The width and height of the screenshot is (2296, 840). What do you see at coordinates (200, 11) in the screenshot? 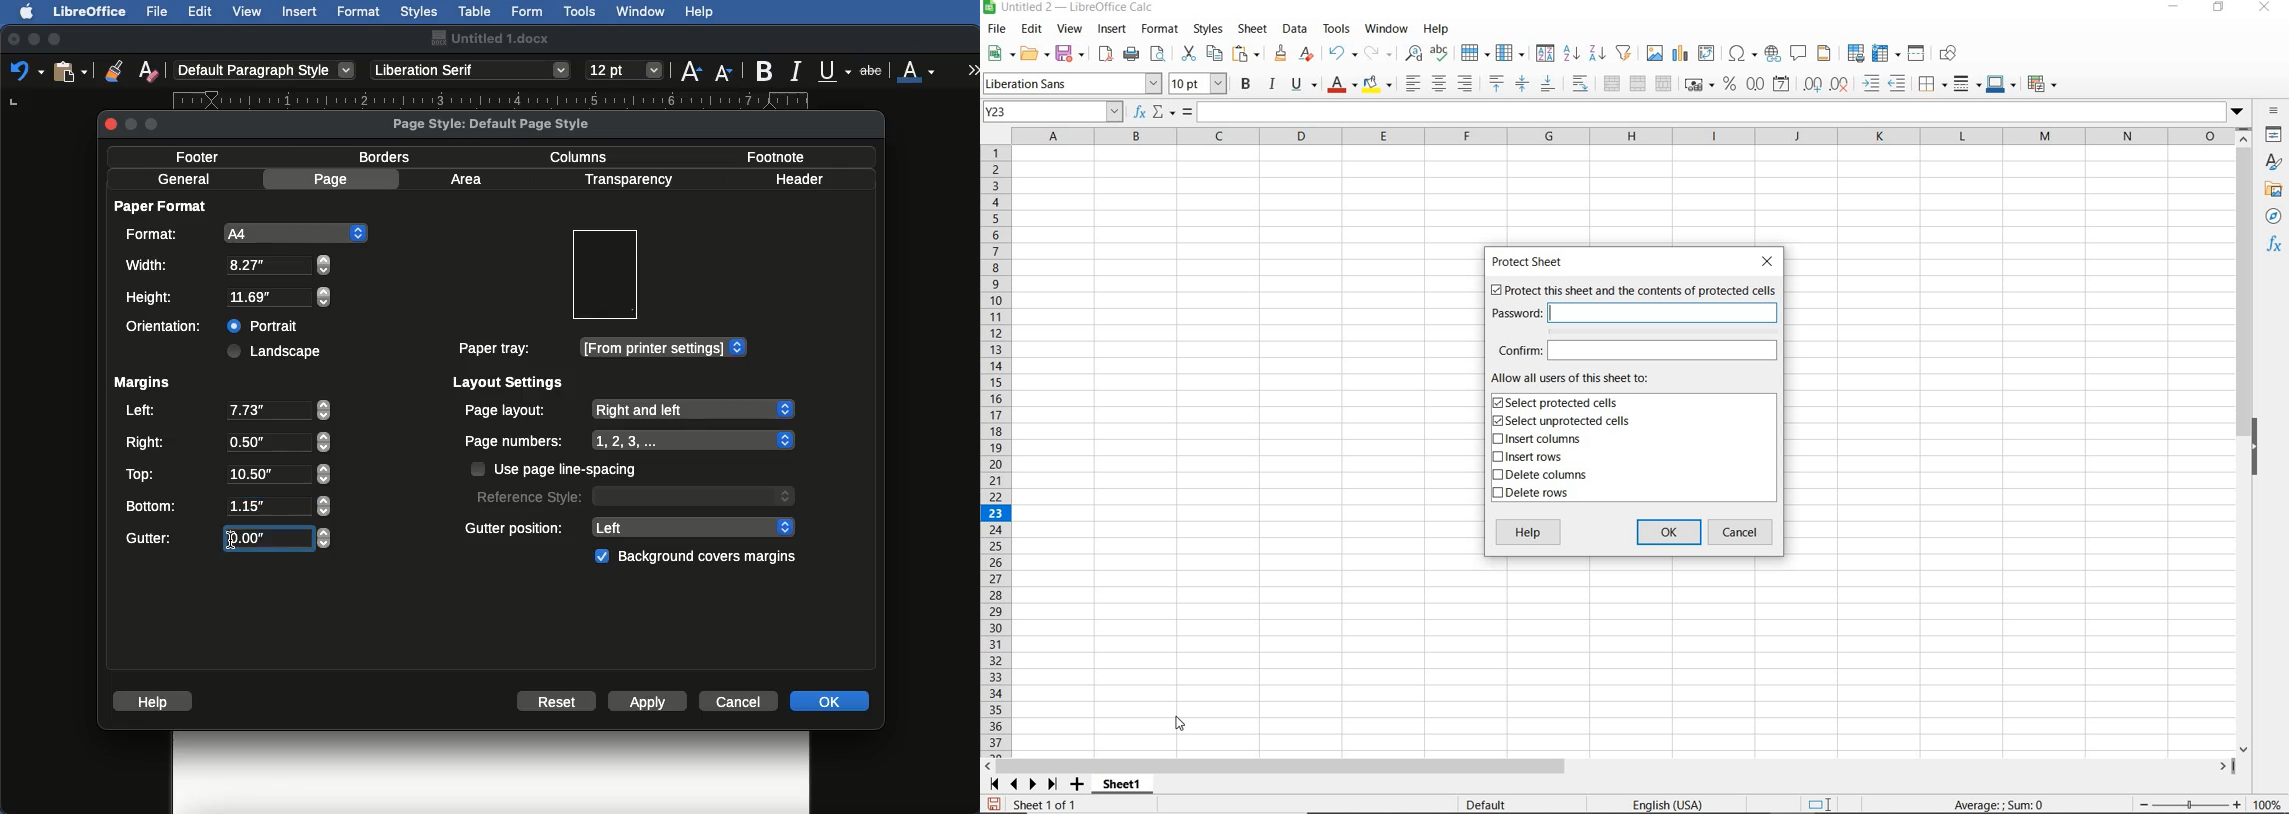
I see `Edit` at bounding box center [200, 11].